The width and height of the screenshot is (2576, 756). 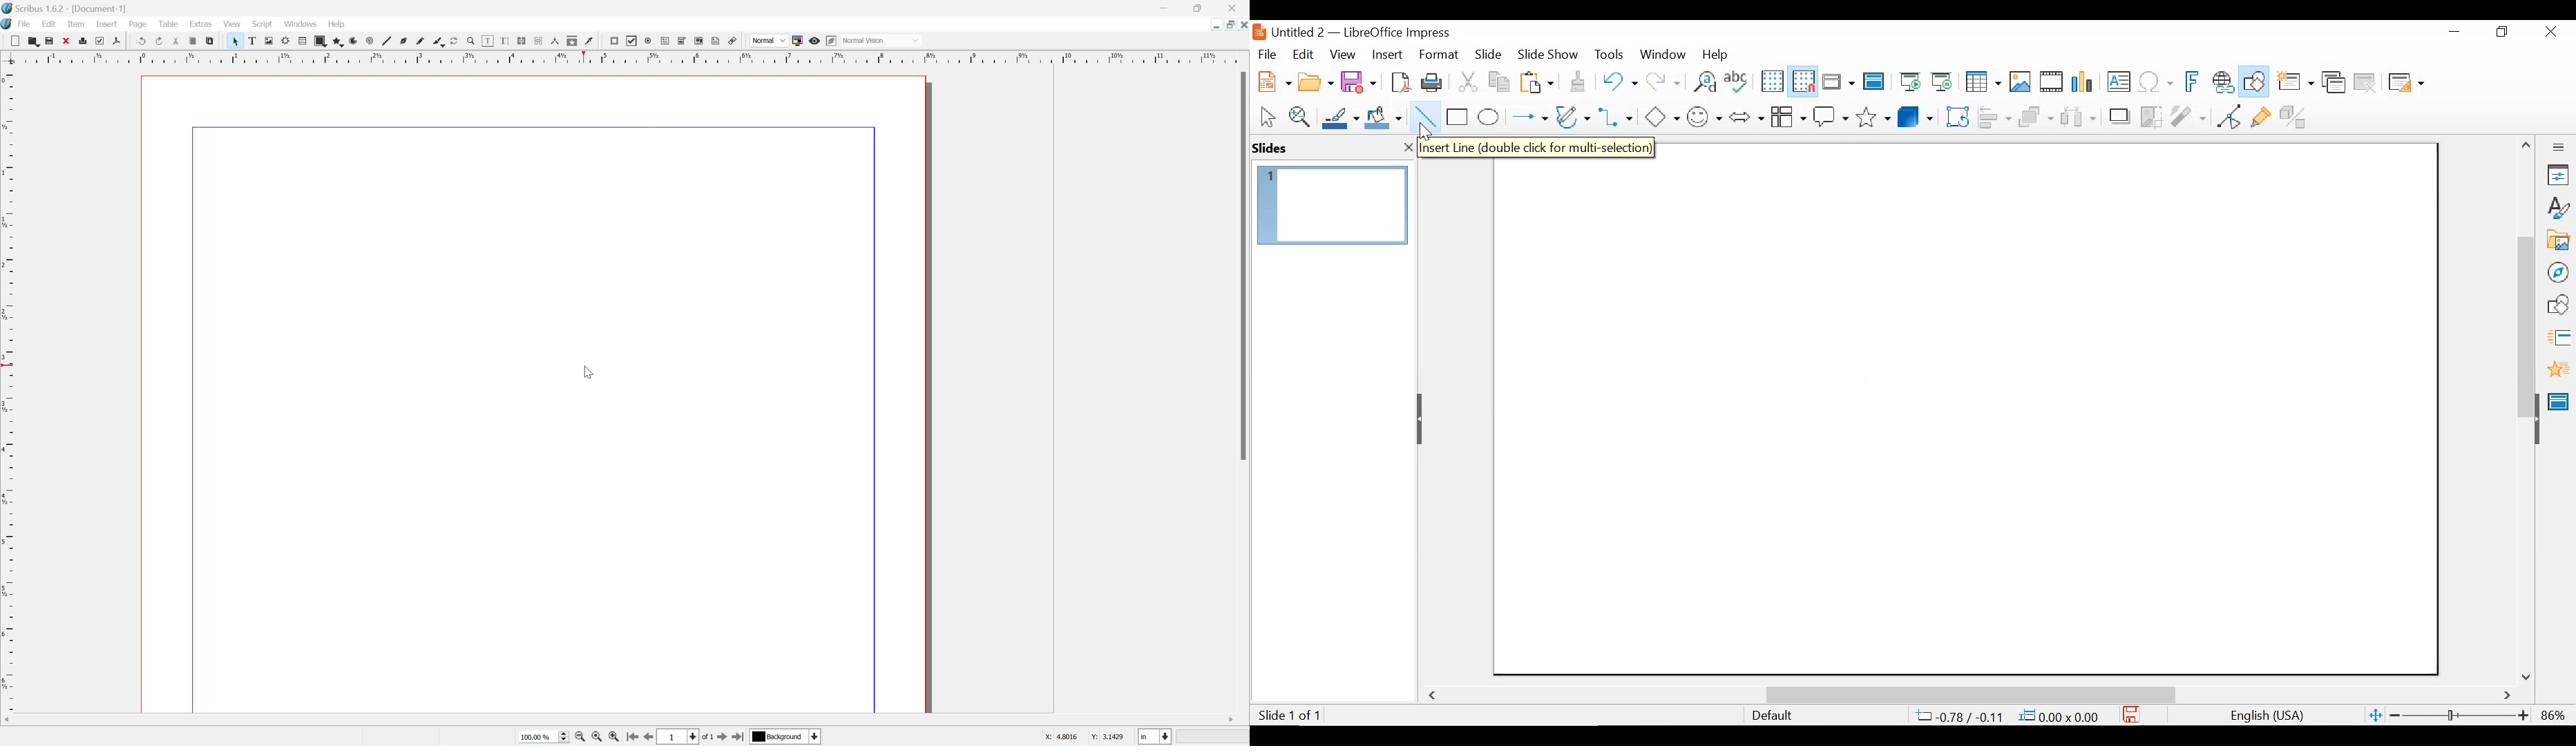 What do you see at coordinates (49, 23) in the screenshot?
I see `edit` at bounding box center [49, 23].